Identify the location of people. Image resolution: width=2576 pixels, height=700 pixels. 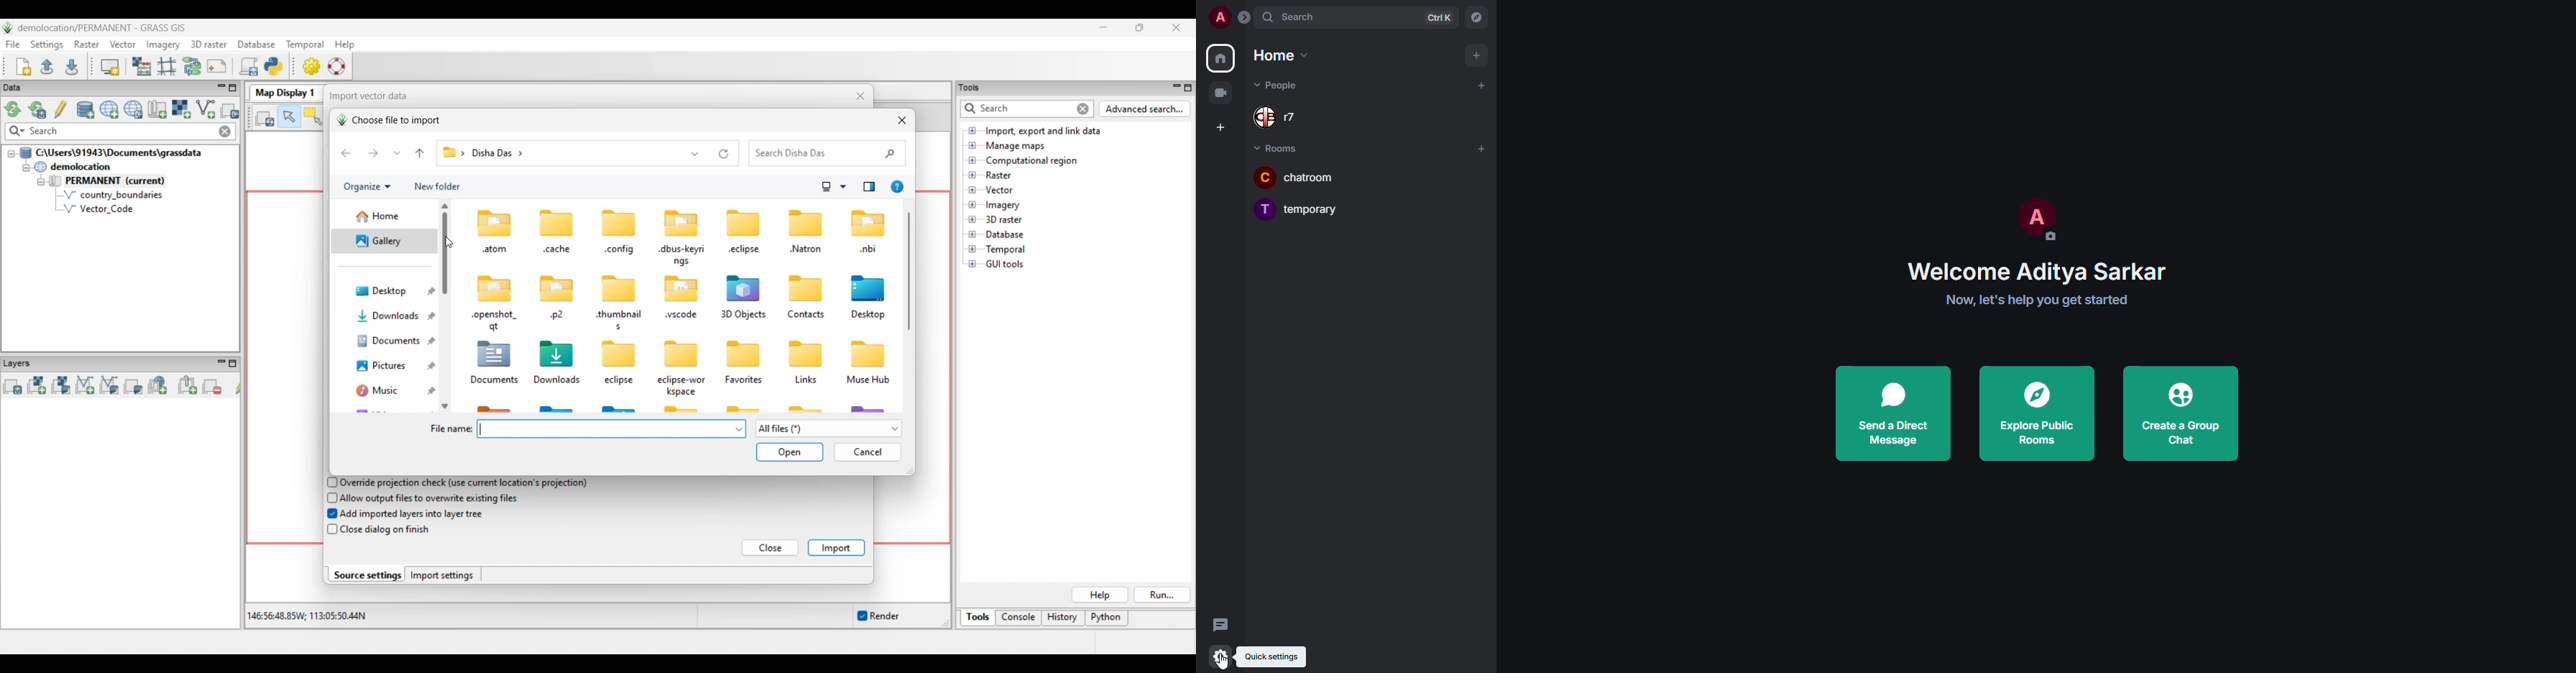
(1287, 86).